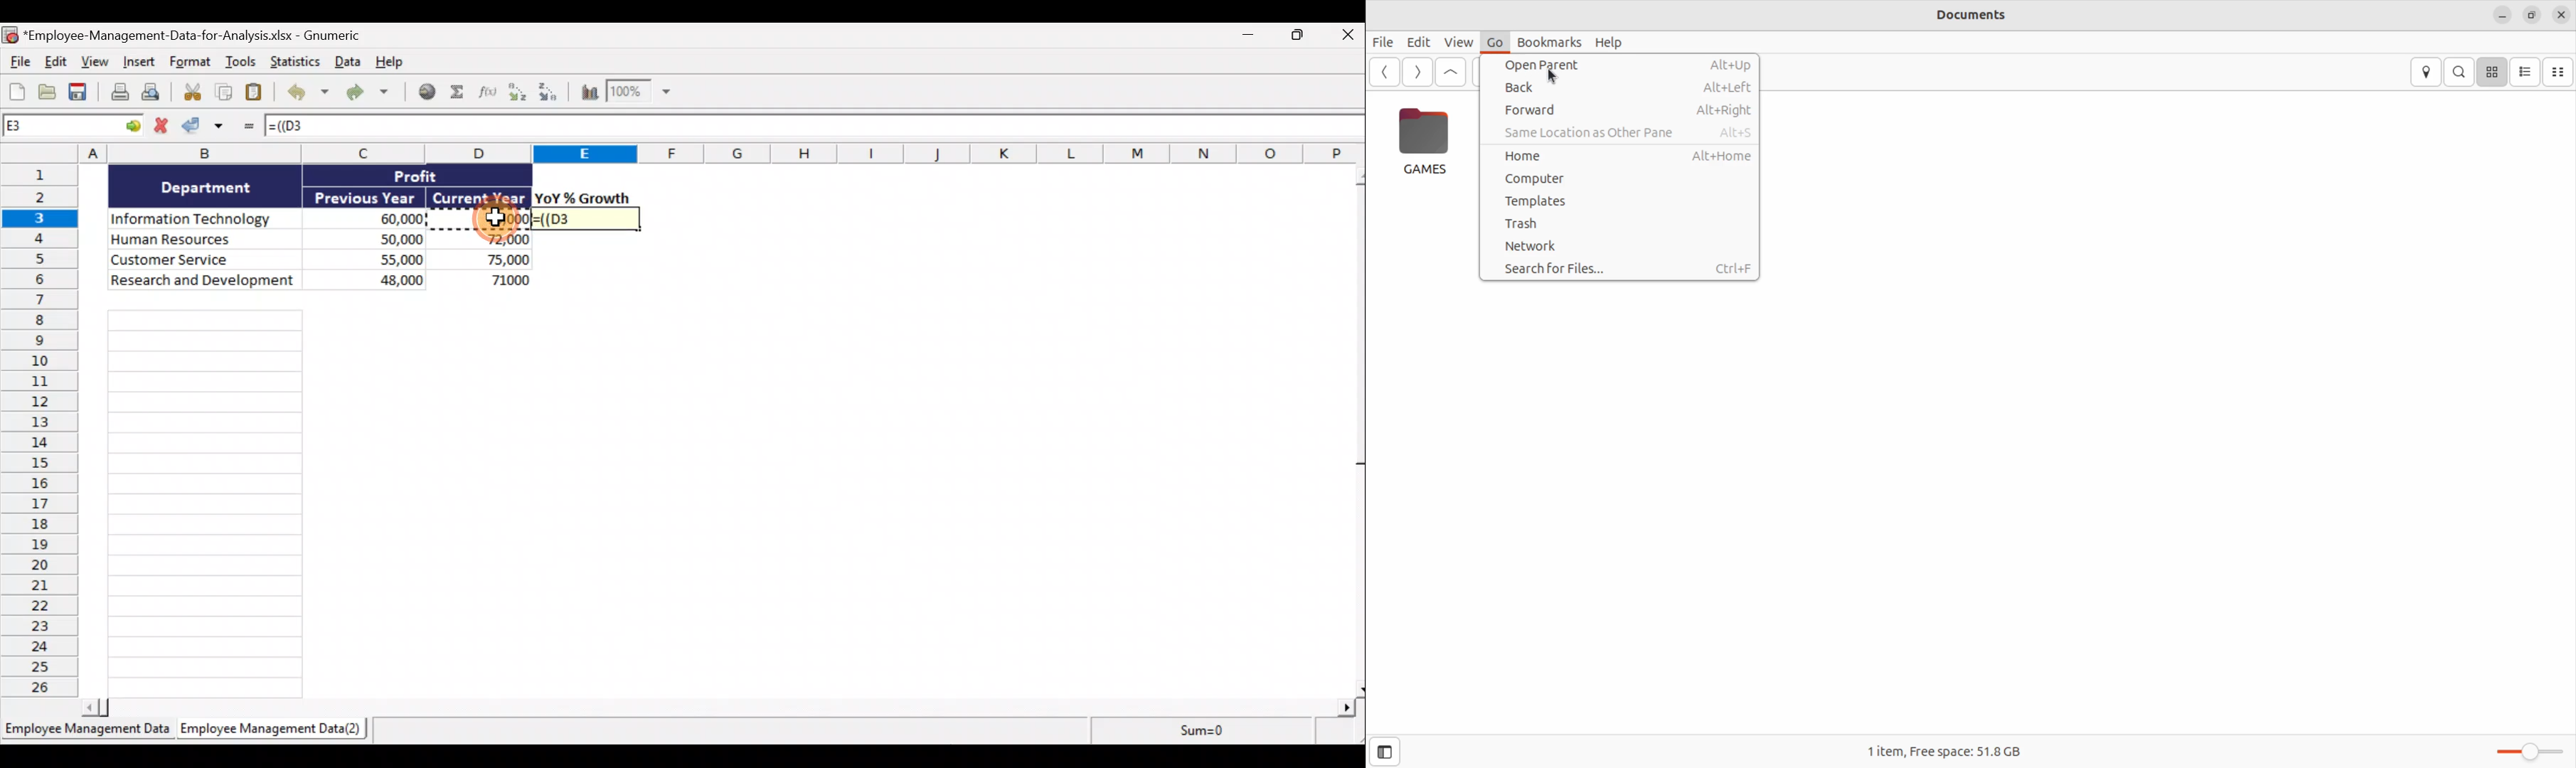  What do you see at coordinates (85, 730) in the screenshot?
I see `Sheet 1` at bounding box center [85, 730].